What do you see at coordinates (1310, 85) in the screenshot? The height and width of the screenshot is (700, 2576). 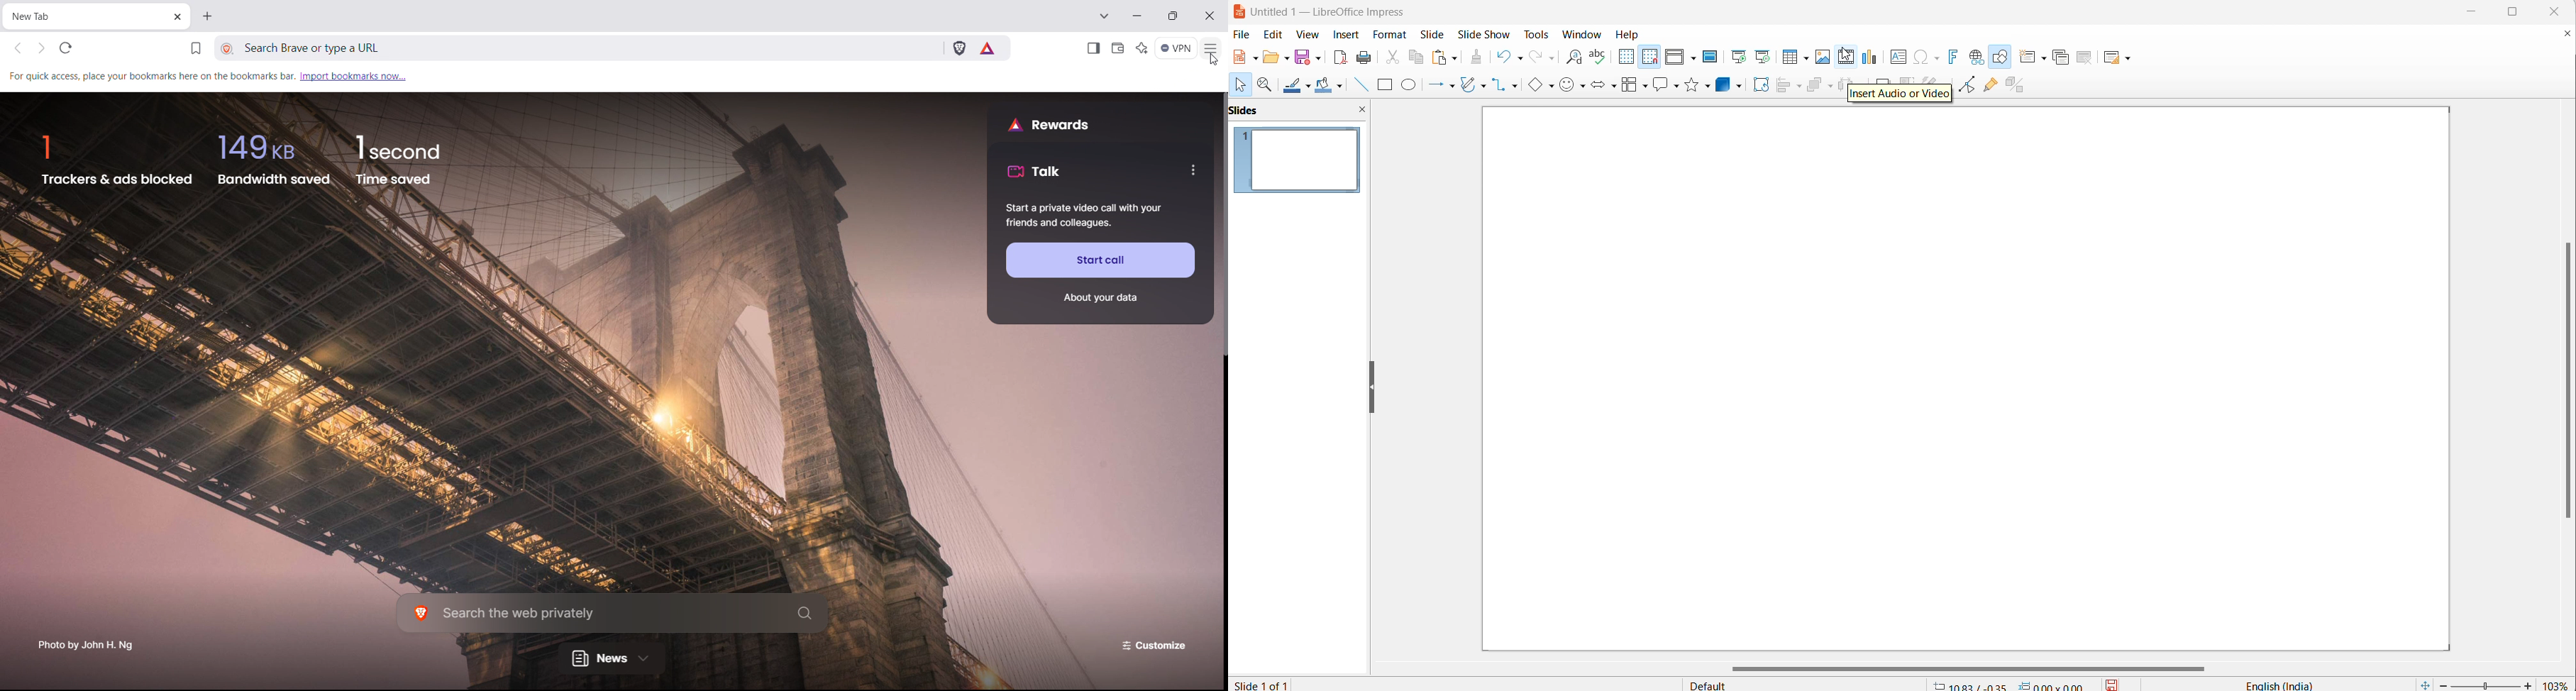 I see `line color` at bounding box center [1310, 85].